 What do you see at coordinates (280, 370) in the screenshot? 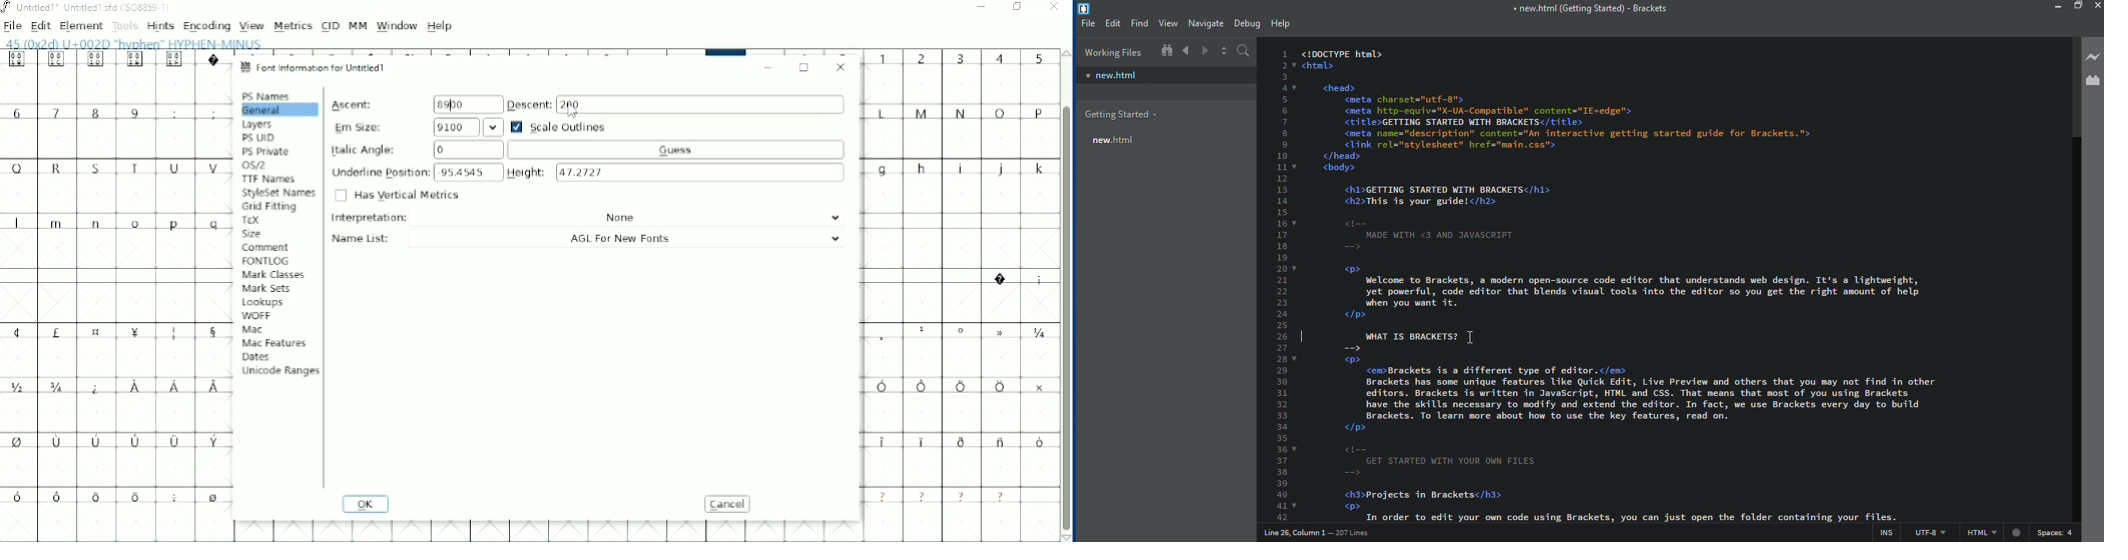
I see `Unicode Ranges` at bounding box center [280, 370].